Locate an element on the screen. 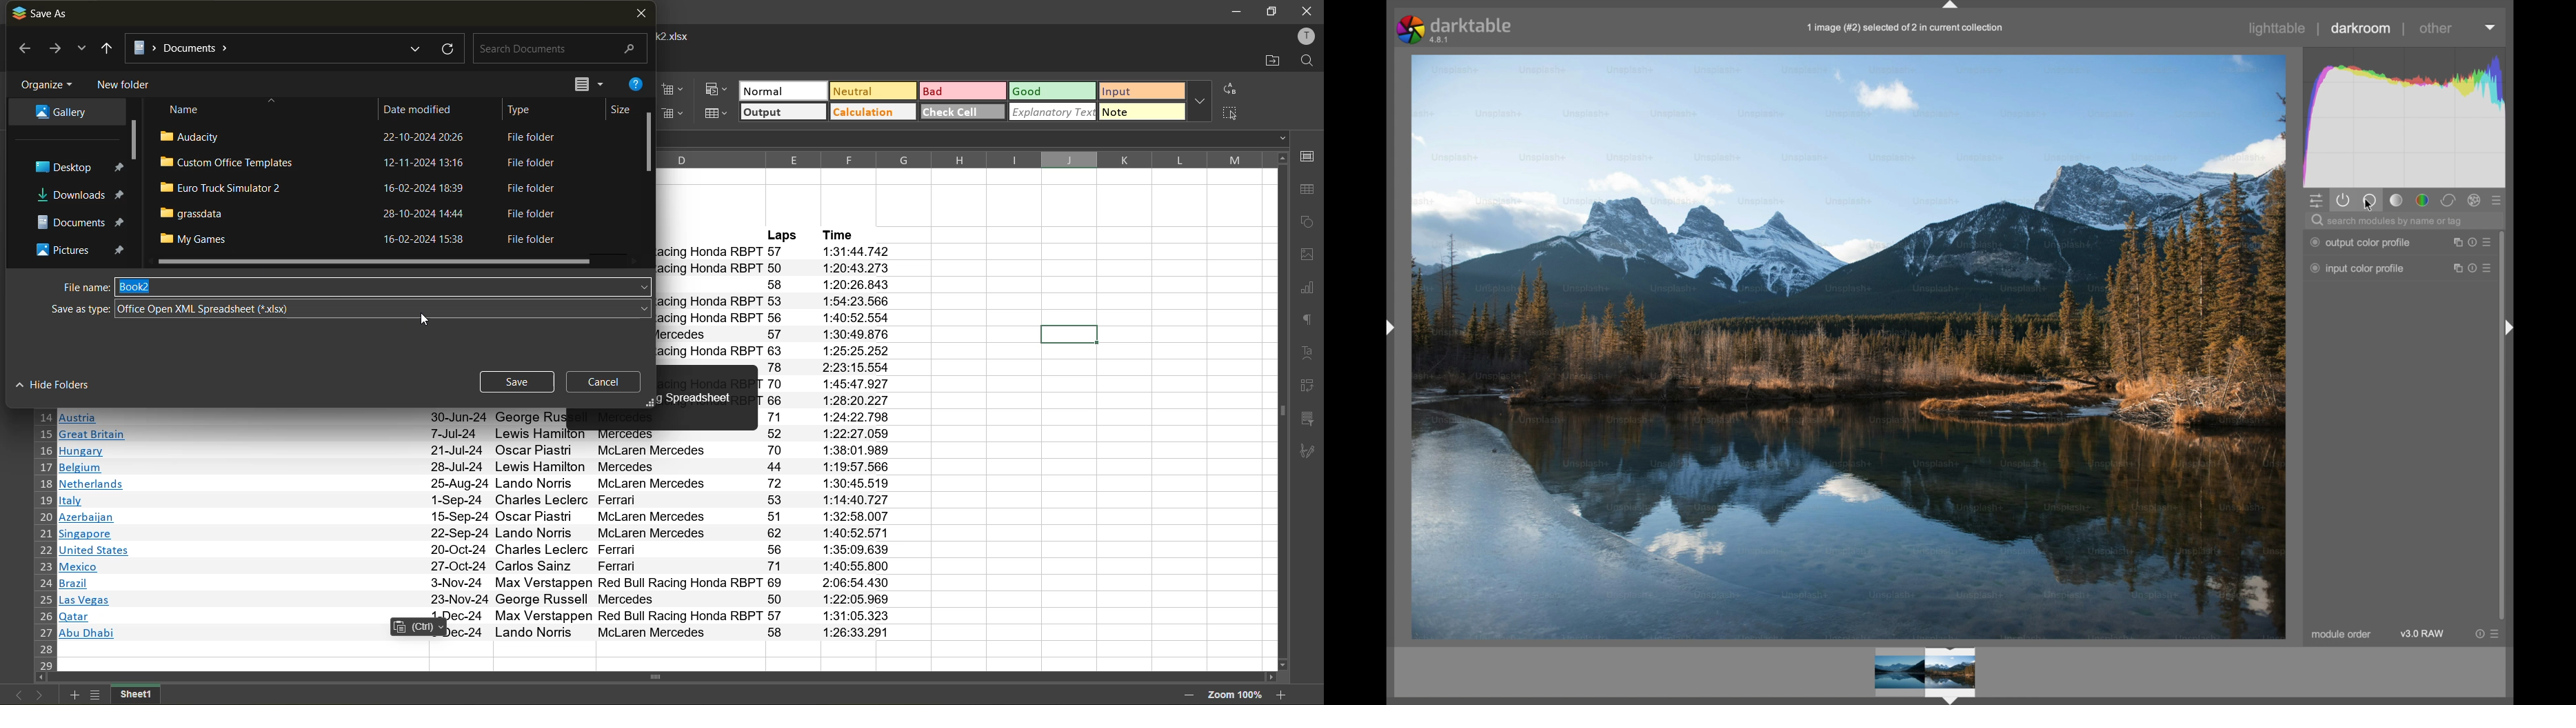 Image resolution: width=2576 pixels, height=728 pixels. horizontal scroll bar is located at coordinates (374, 262).